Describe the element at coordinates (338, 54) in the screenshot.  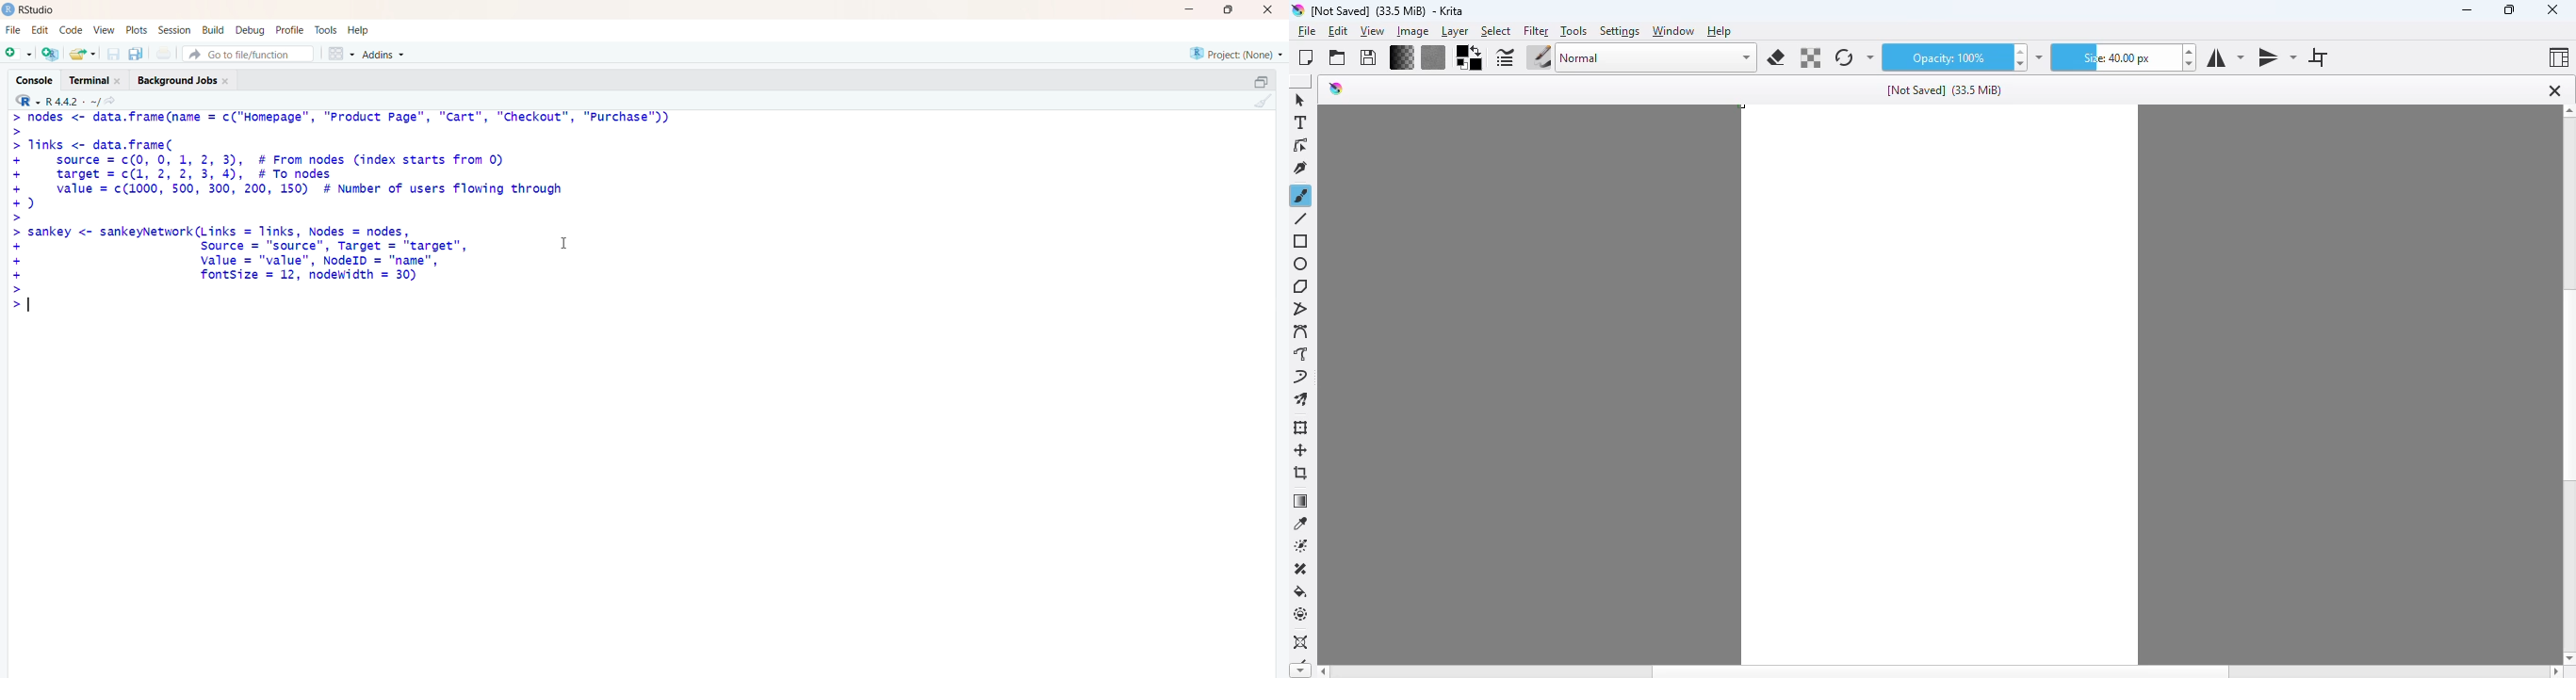
I see `grid` at that location.